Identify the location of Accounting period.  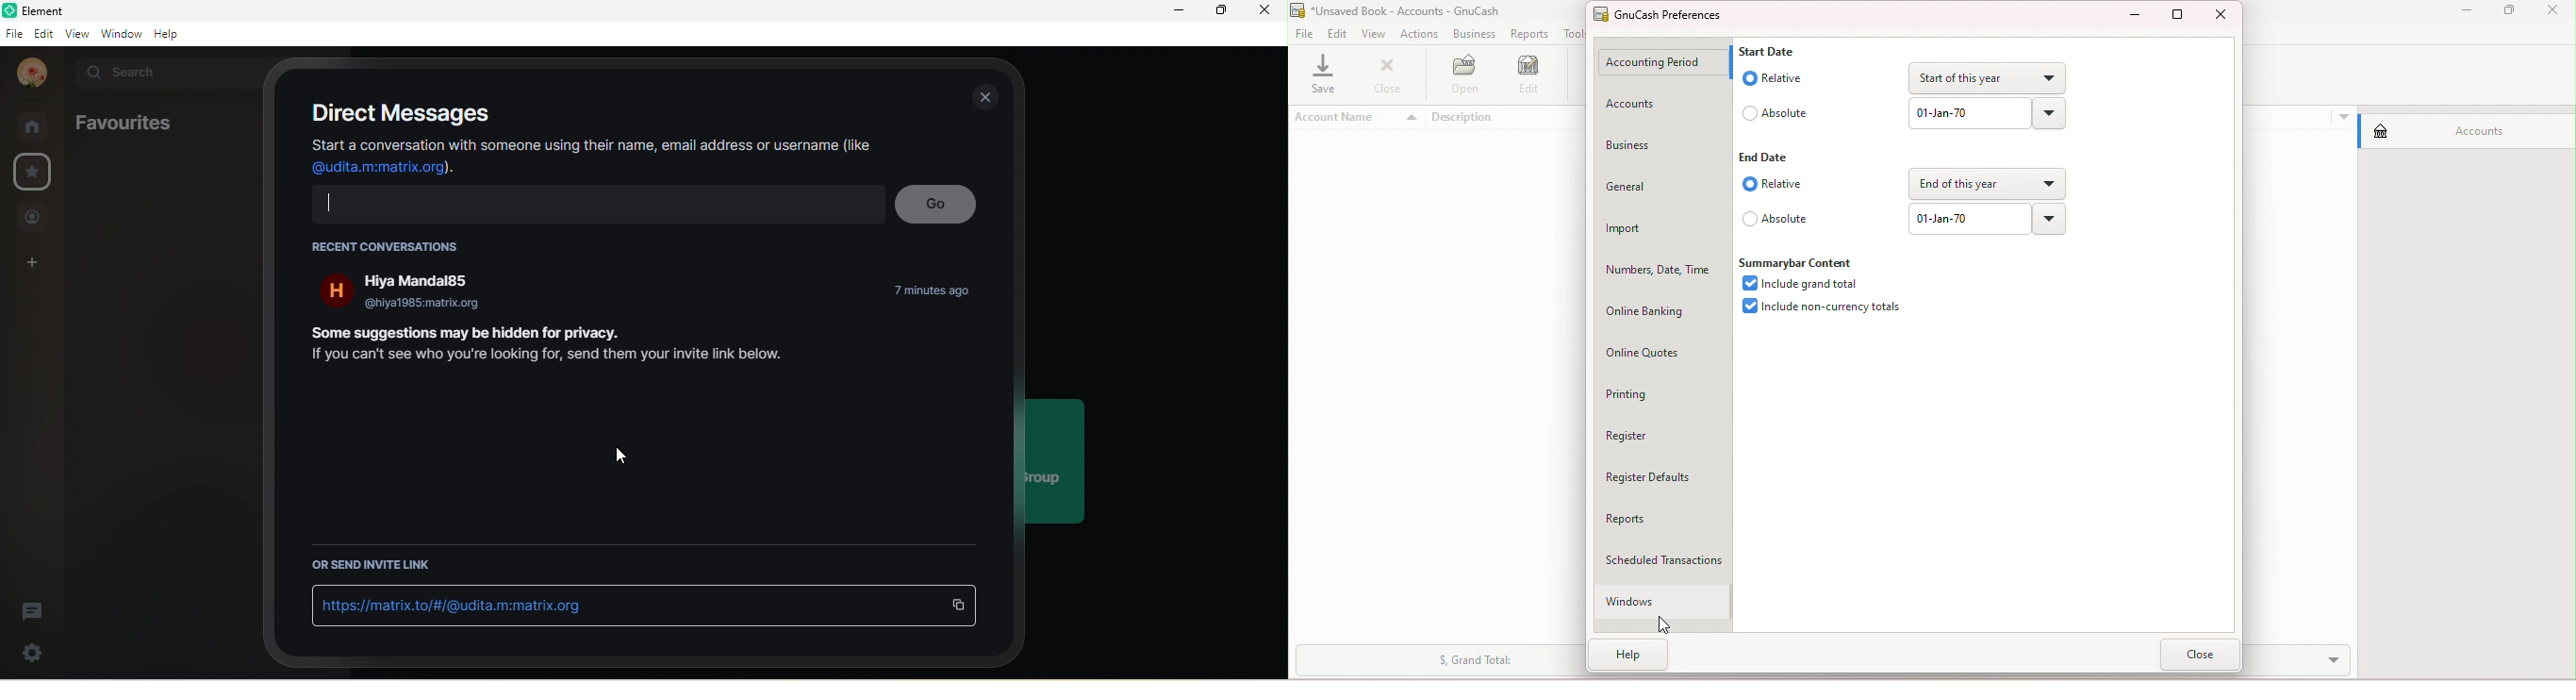
(1656, 64).